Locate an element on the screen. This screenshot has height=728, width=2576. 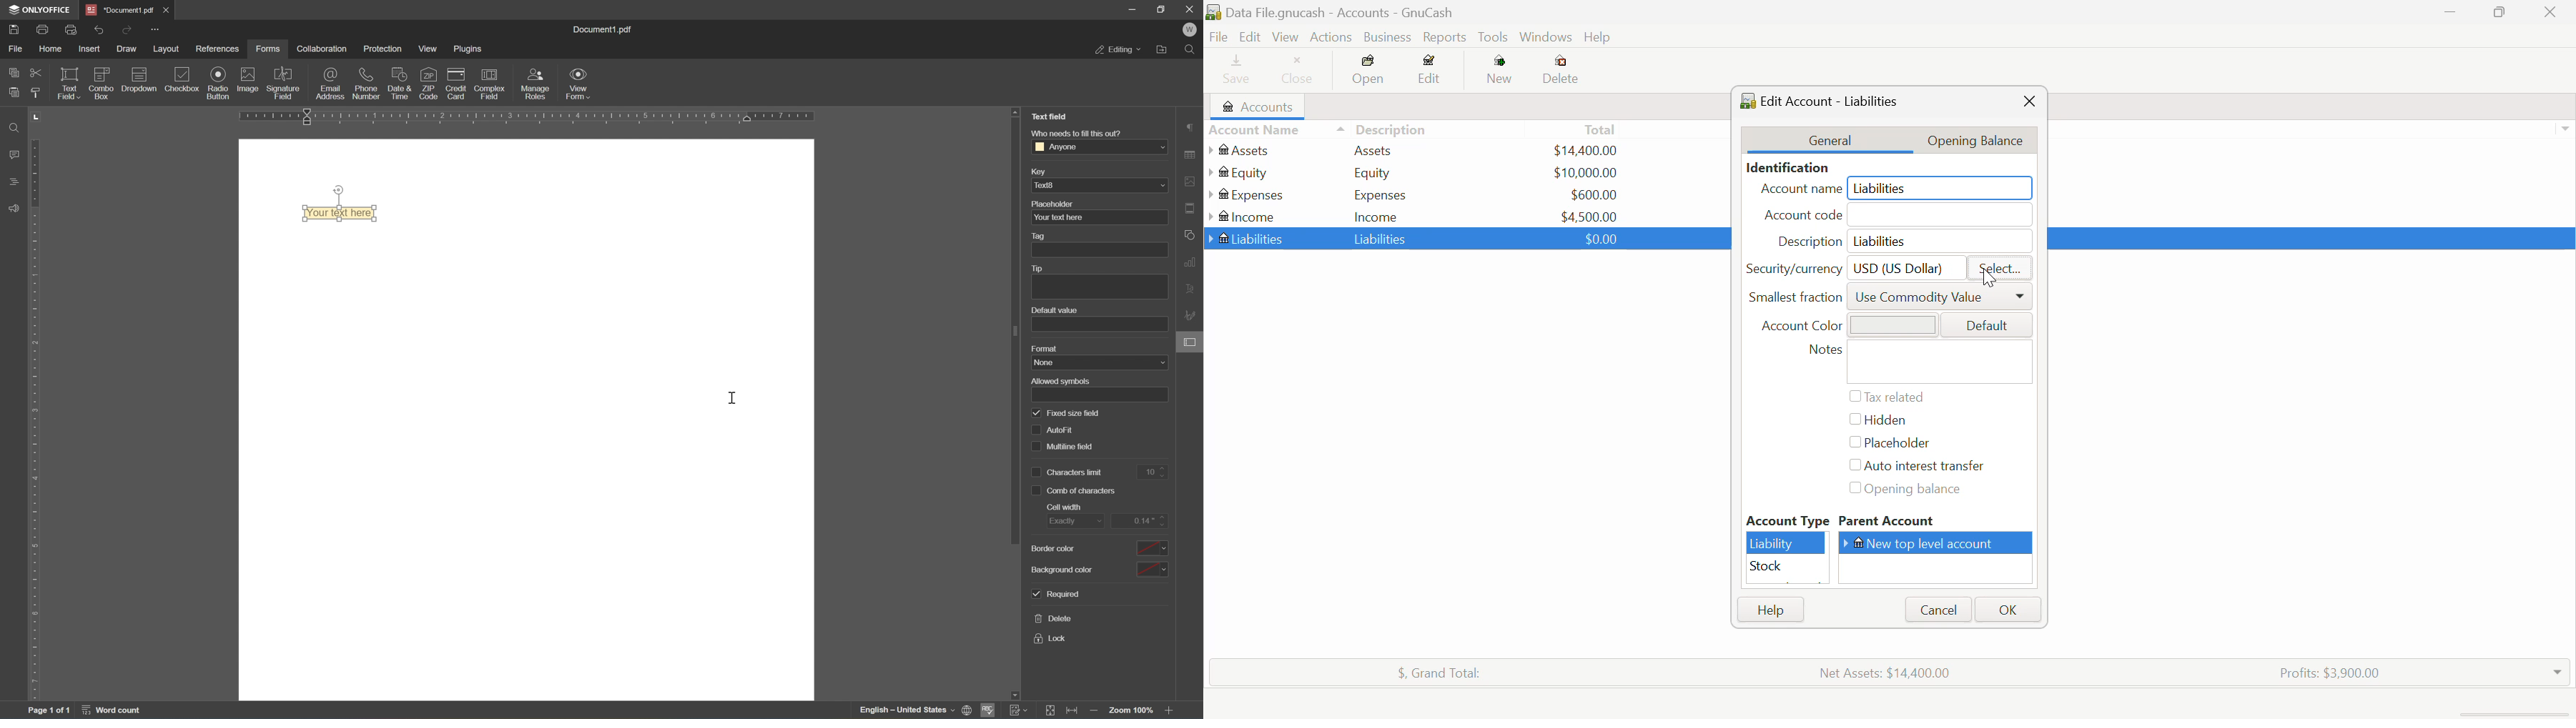
Account code is located at coordinates (1900, 216).